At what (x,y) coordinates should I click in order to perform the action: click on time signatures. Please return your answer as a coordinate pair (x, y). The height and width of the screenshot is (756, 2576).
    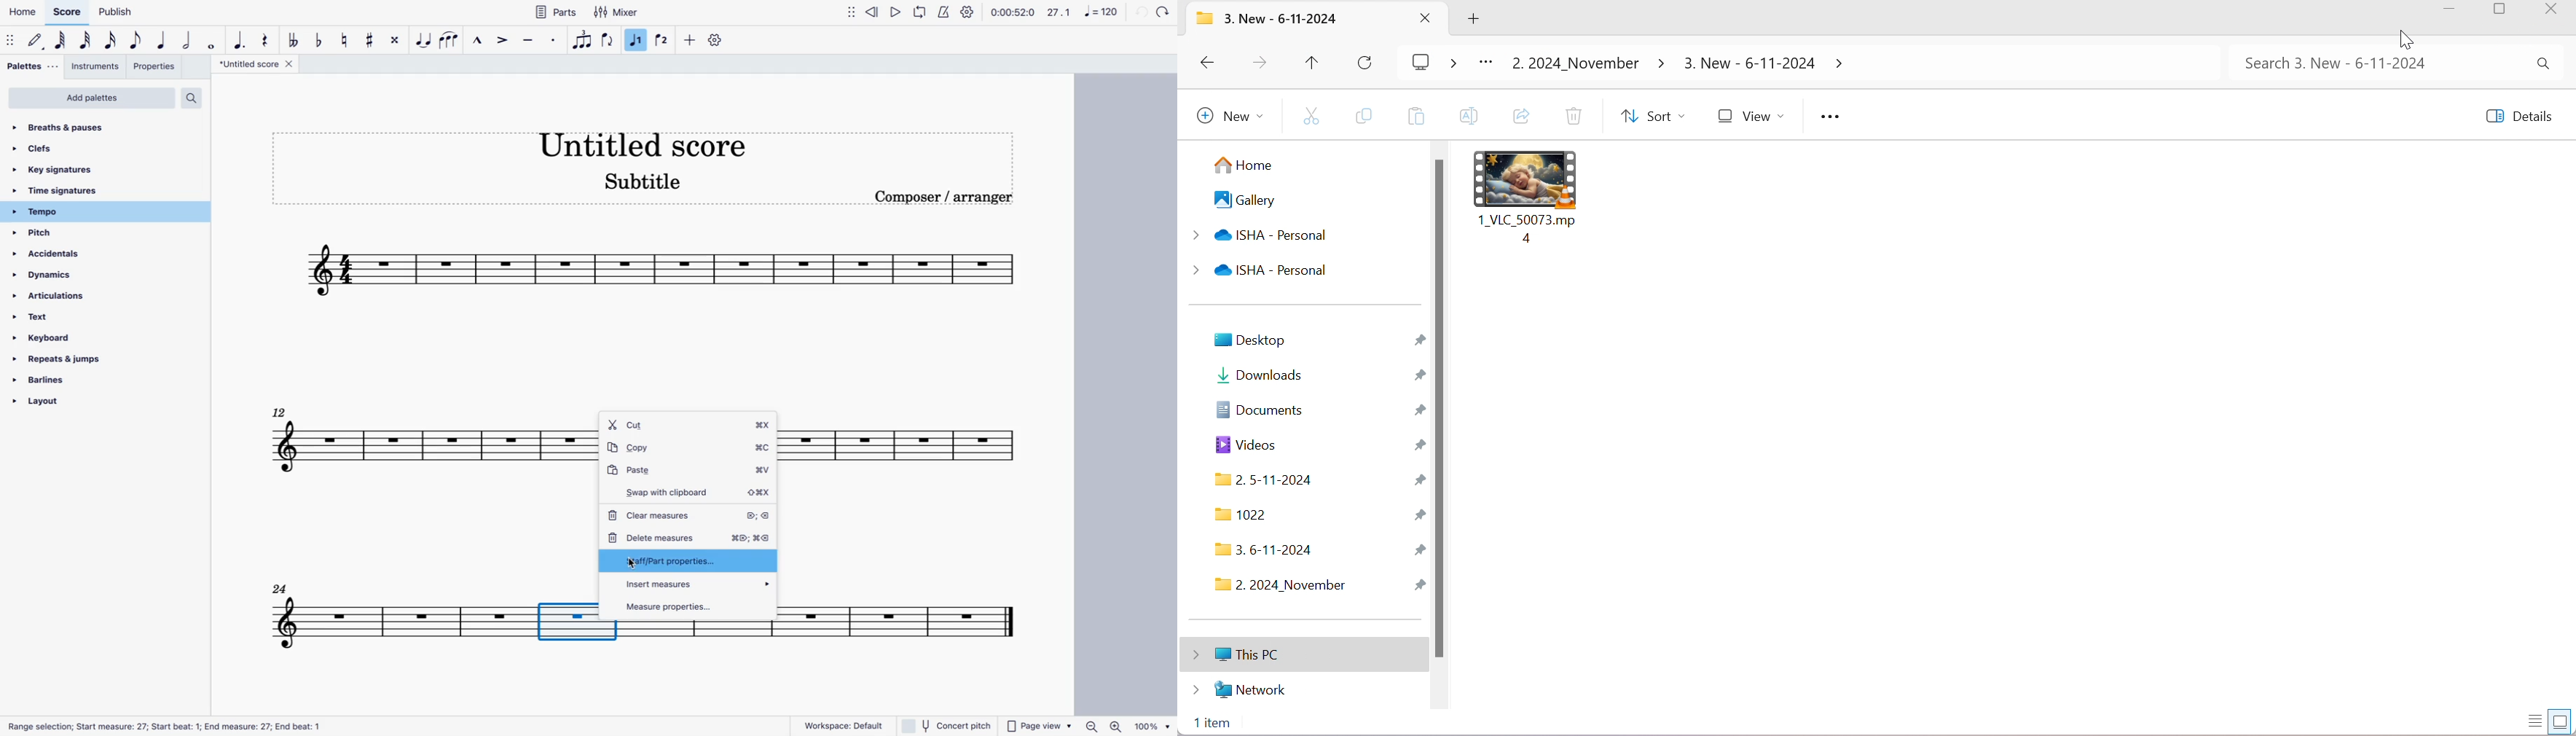
    Looking at the image, I should click on (64, 192).